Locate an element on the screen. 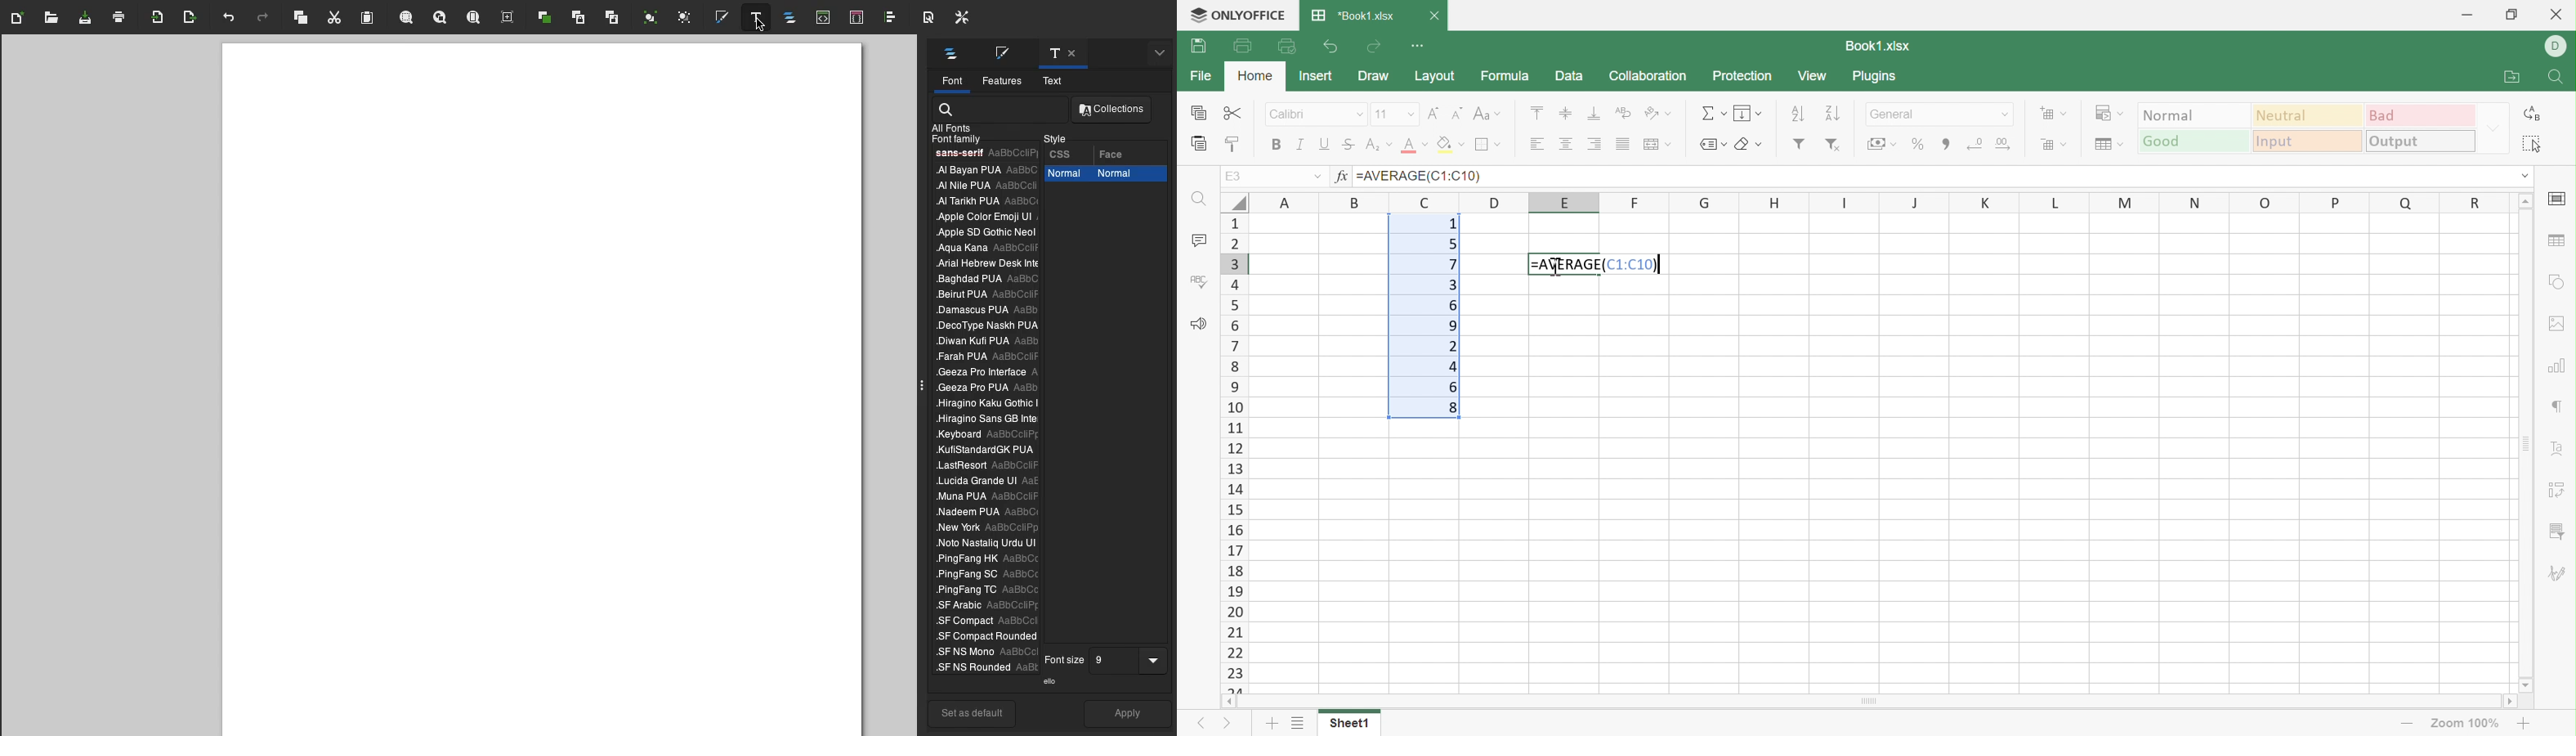 The image size is (2576, 756). Create new document is located at coordinates (20, 18).